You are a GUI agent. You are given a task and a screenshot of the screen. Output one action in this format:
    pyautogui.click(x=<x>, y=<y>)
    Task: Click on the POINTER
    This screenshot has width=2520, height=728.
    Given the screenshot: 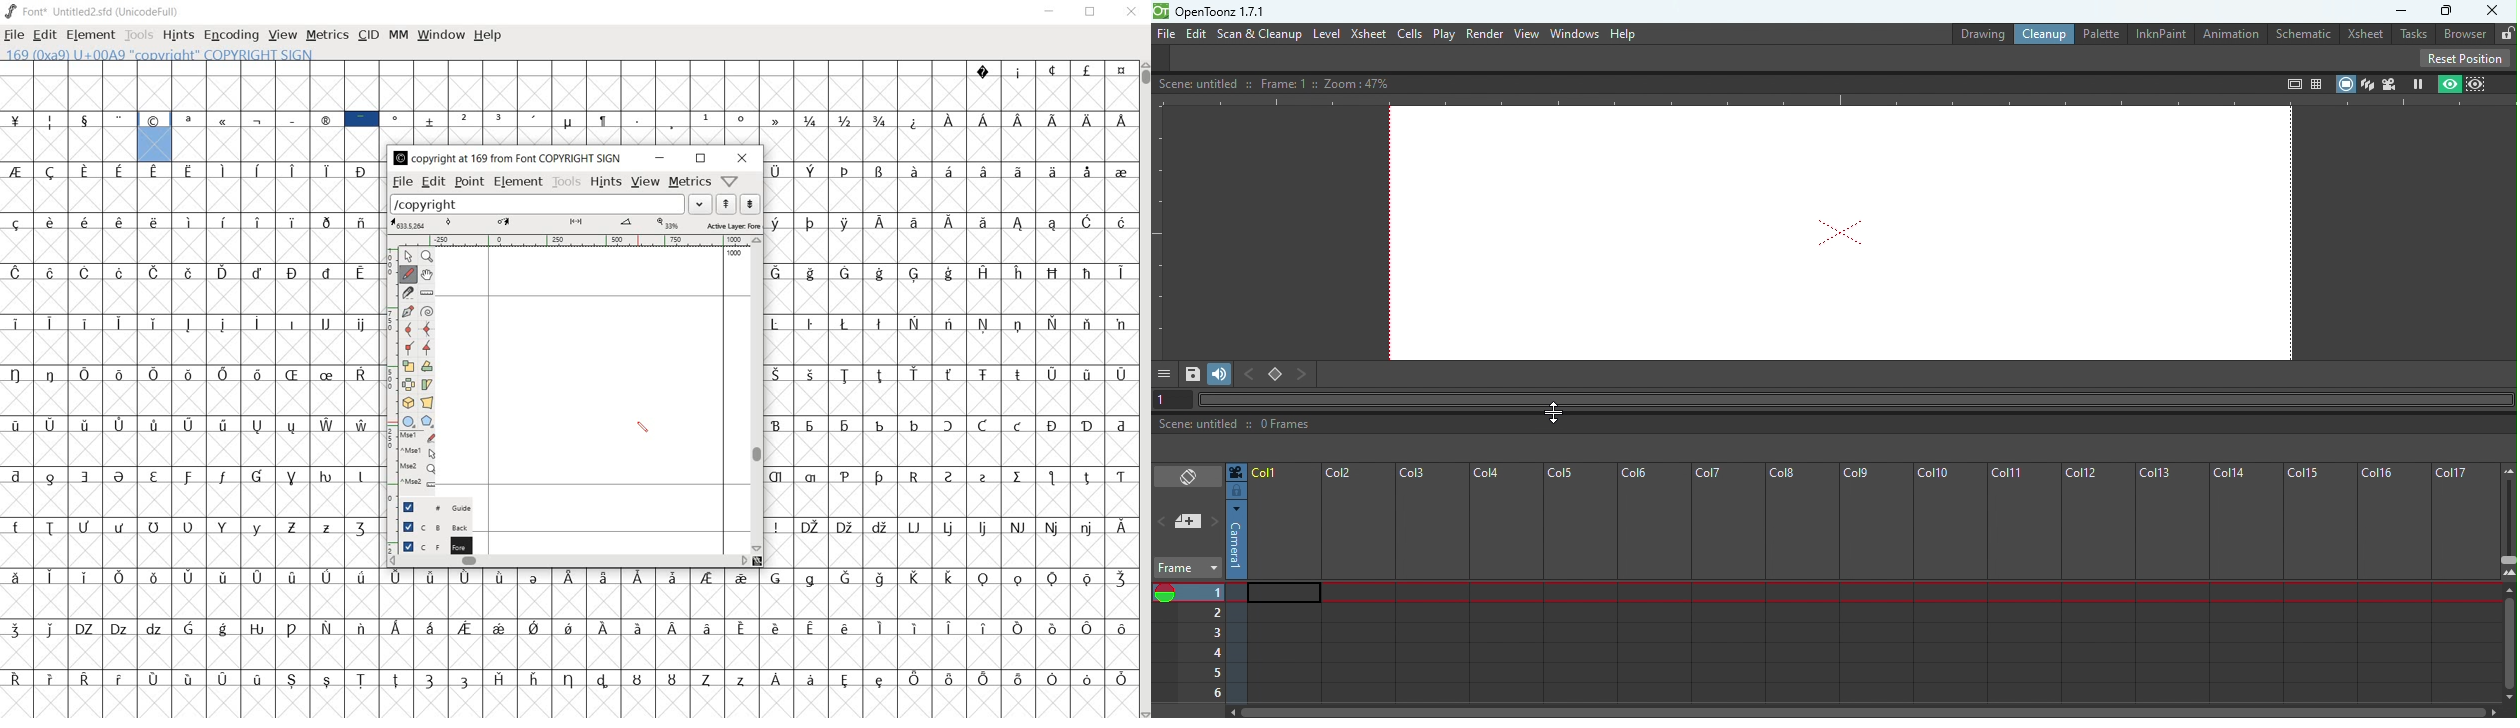 What is the action you would take?
    pyautogui.click(x=408, y=255)
    